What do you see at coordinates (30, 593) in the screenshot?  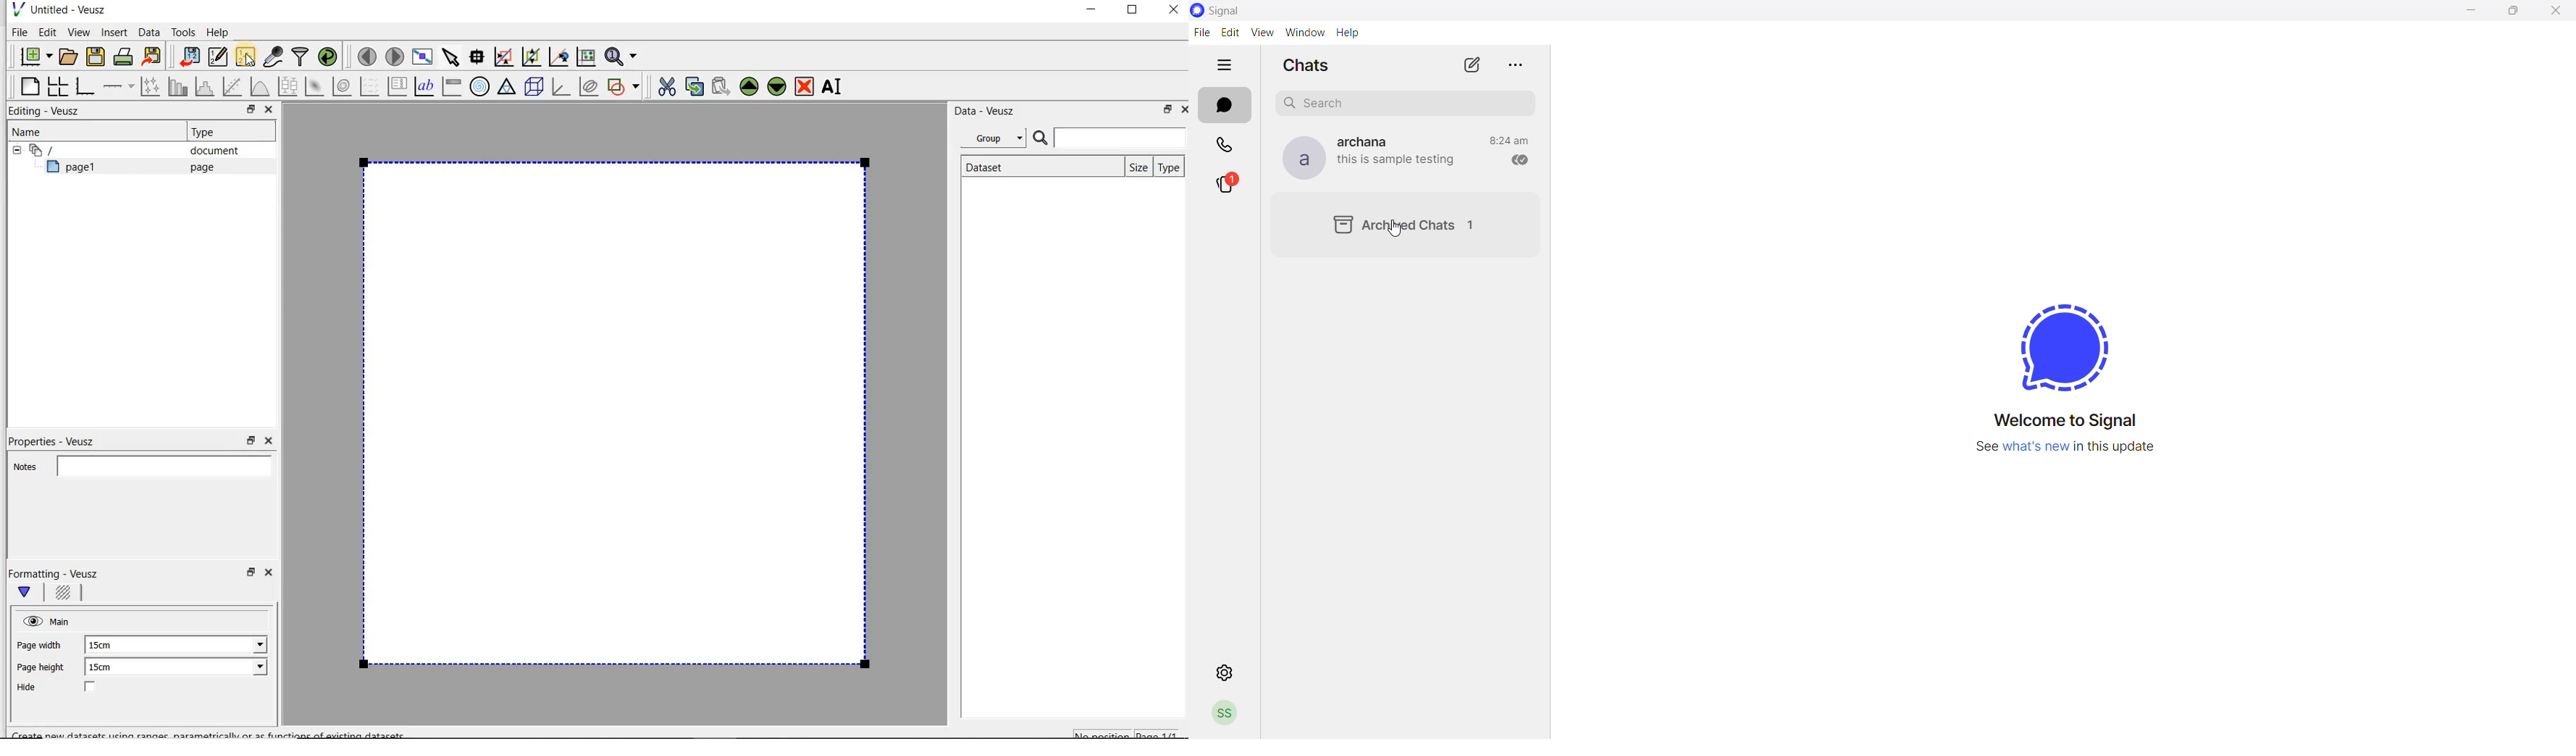 I see `Main formatting` at bounding box center [30, 593].